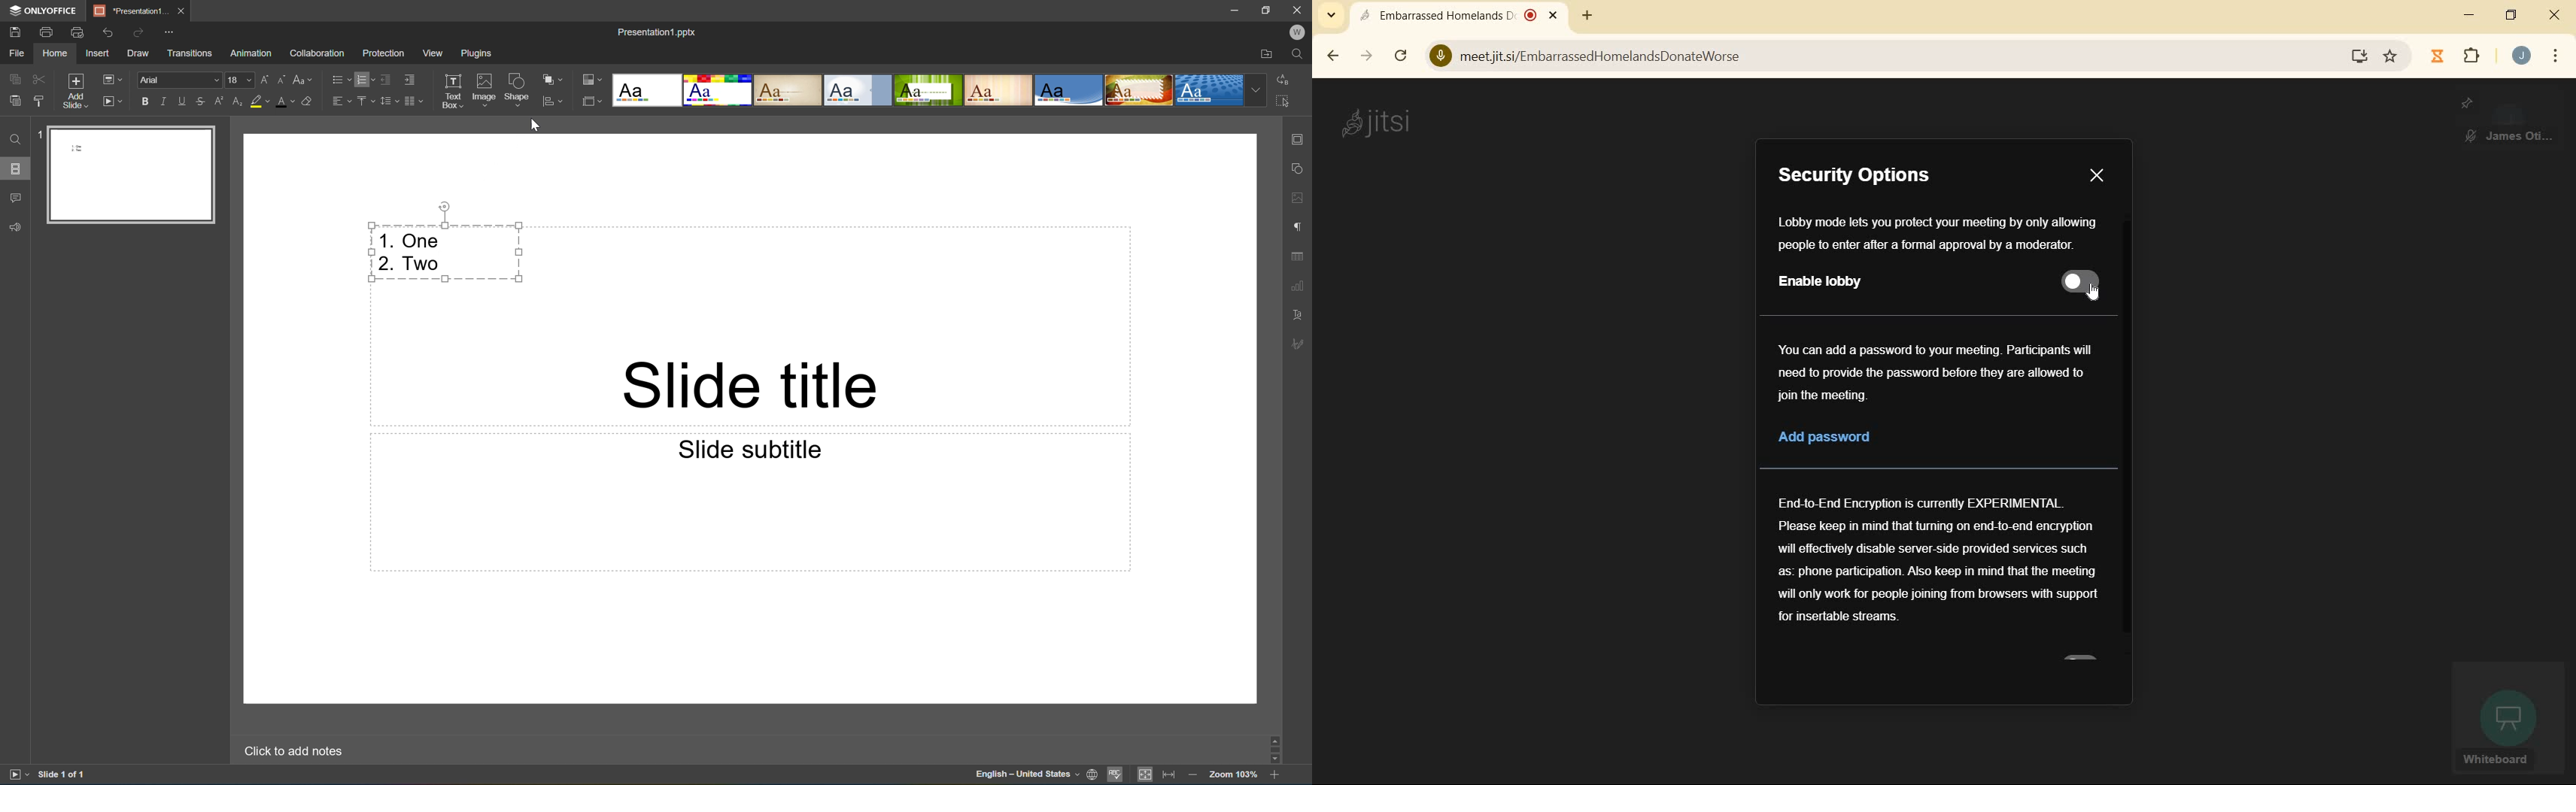 The image size is (2576, 812). I want to click on Copy style, so click(39, 101).